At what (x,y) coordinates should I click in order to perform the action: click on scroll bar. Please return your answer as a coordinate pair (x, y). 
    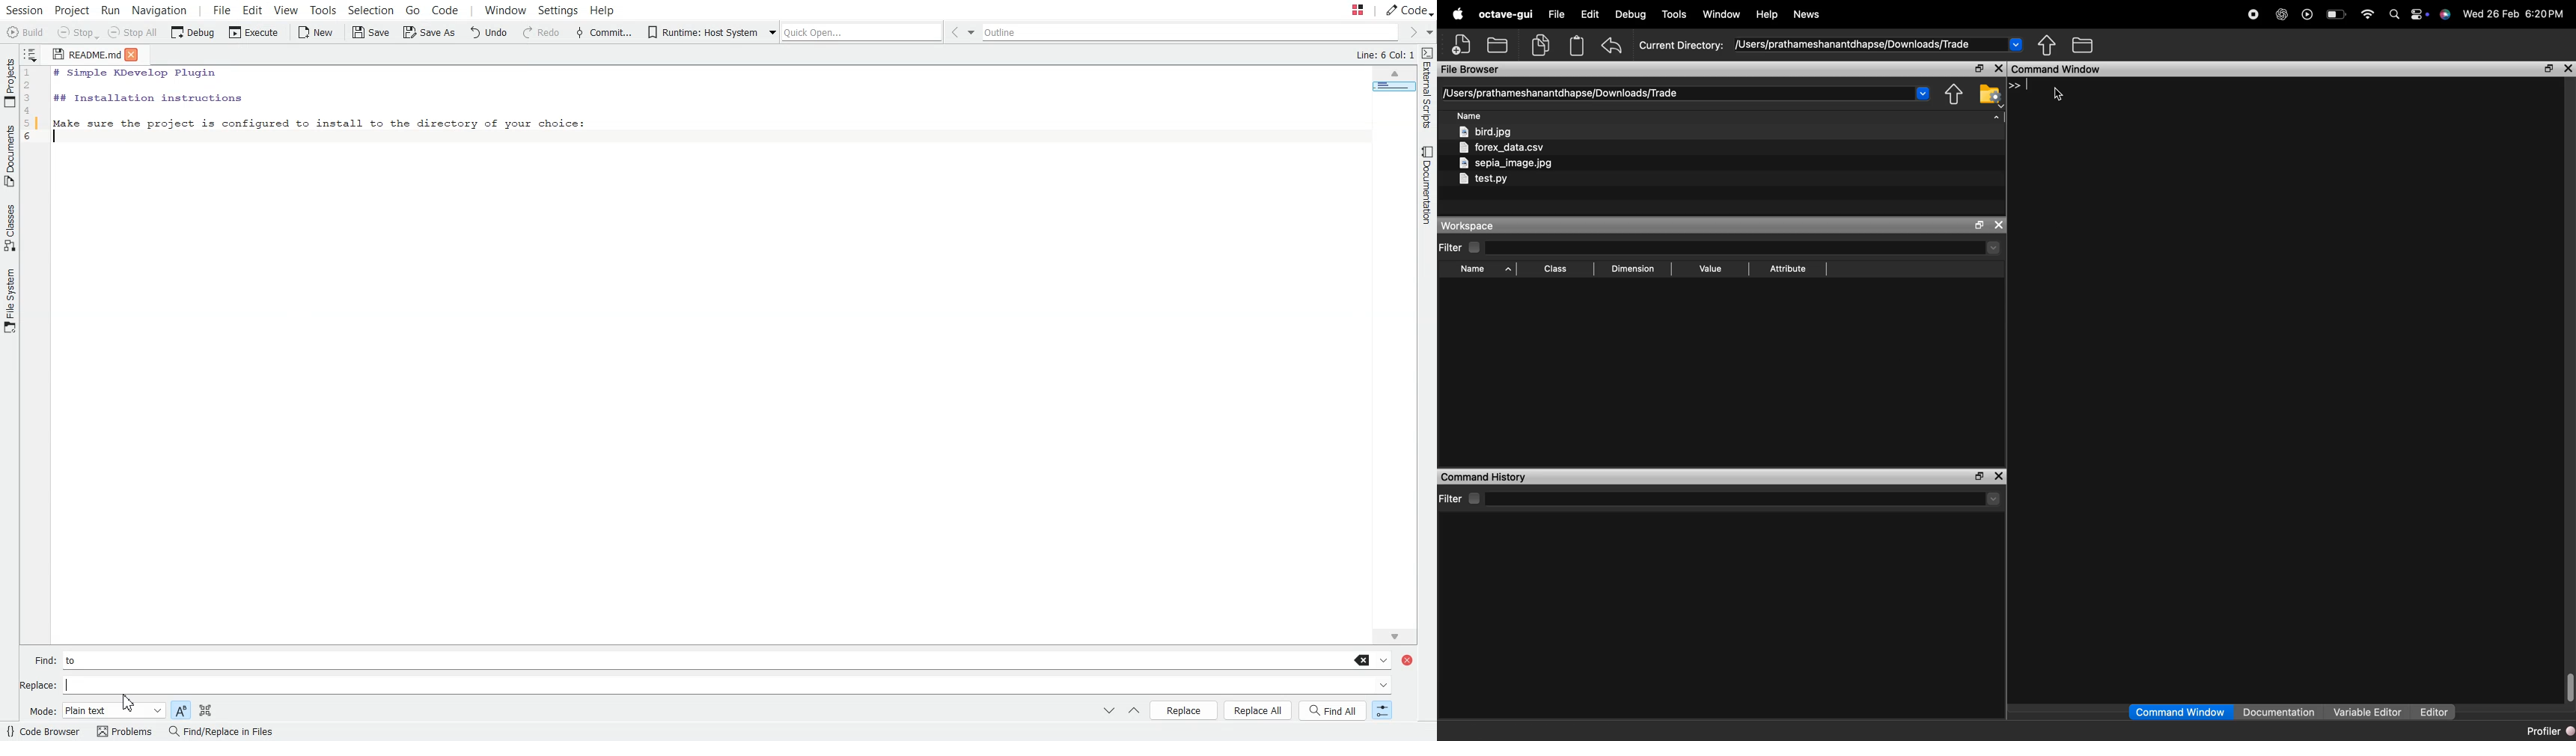
    Looking at the image, I should click on (2569, 686).